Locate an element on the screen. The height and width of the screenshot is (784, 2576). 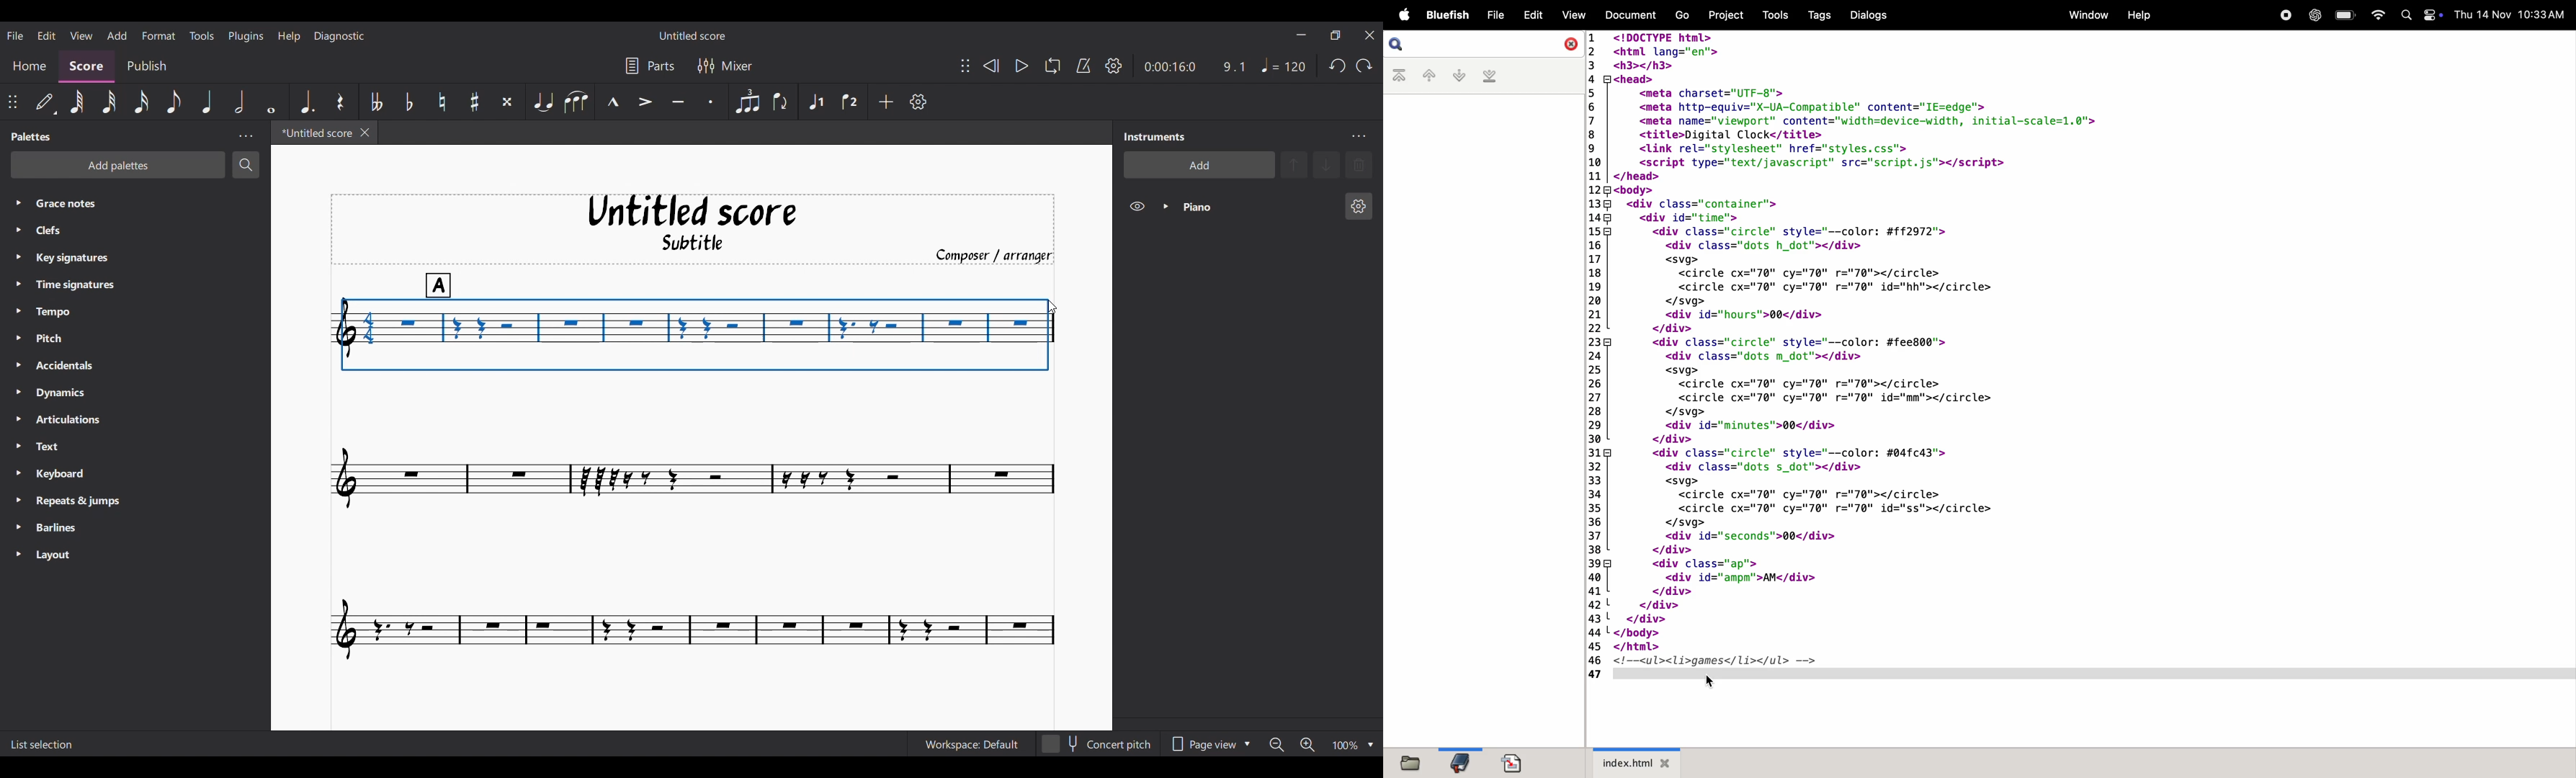
Change position of toolbar attached is located at coordinates (965, 66).